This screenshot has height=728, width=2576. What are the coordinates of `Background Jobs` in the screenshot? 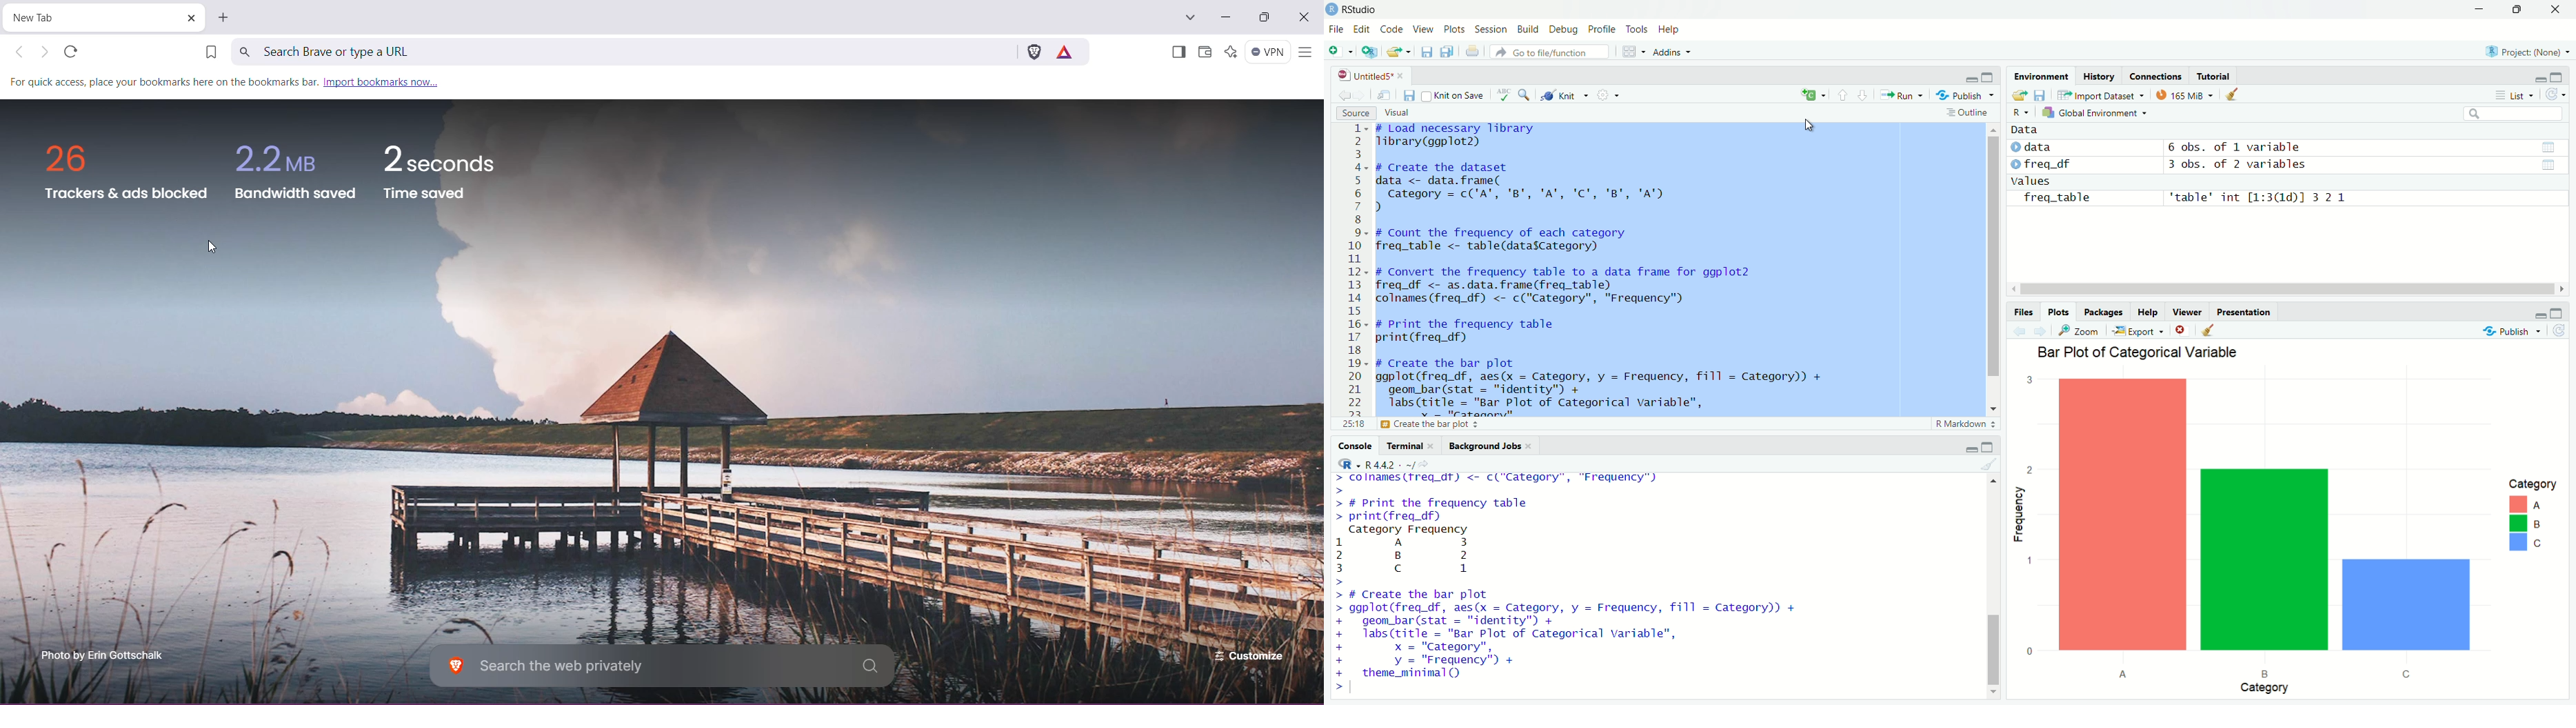 It's located at (1486, 446).